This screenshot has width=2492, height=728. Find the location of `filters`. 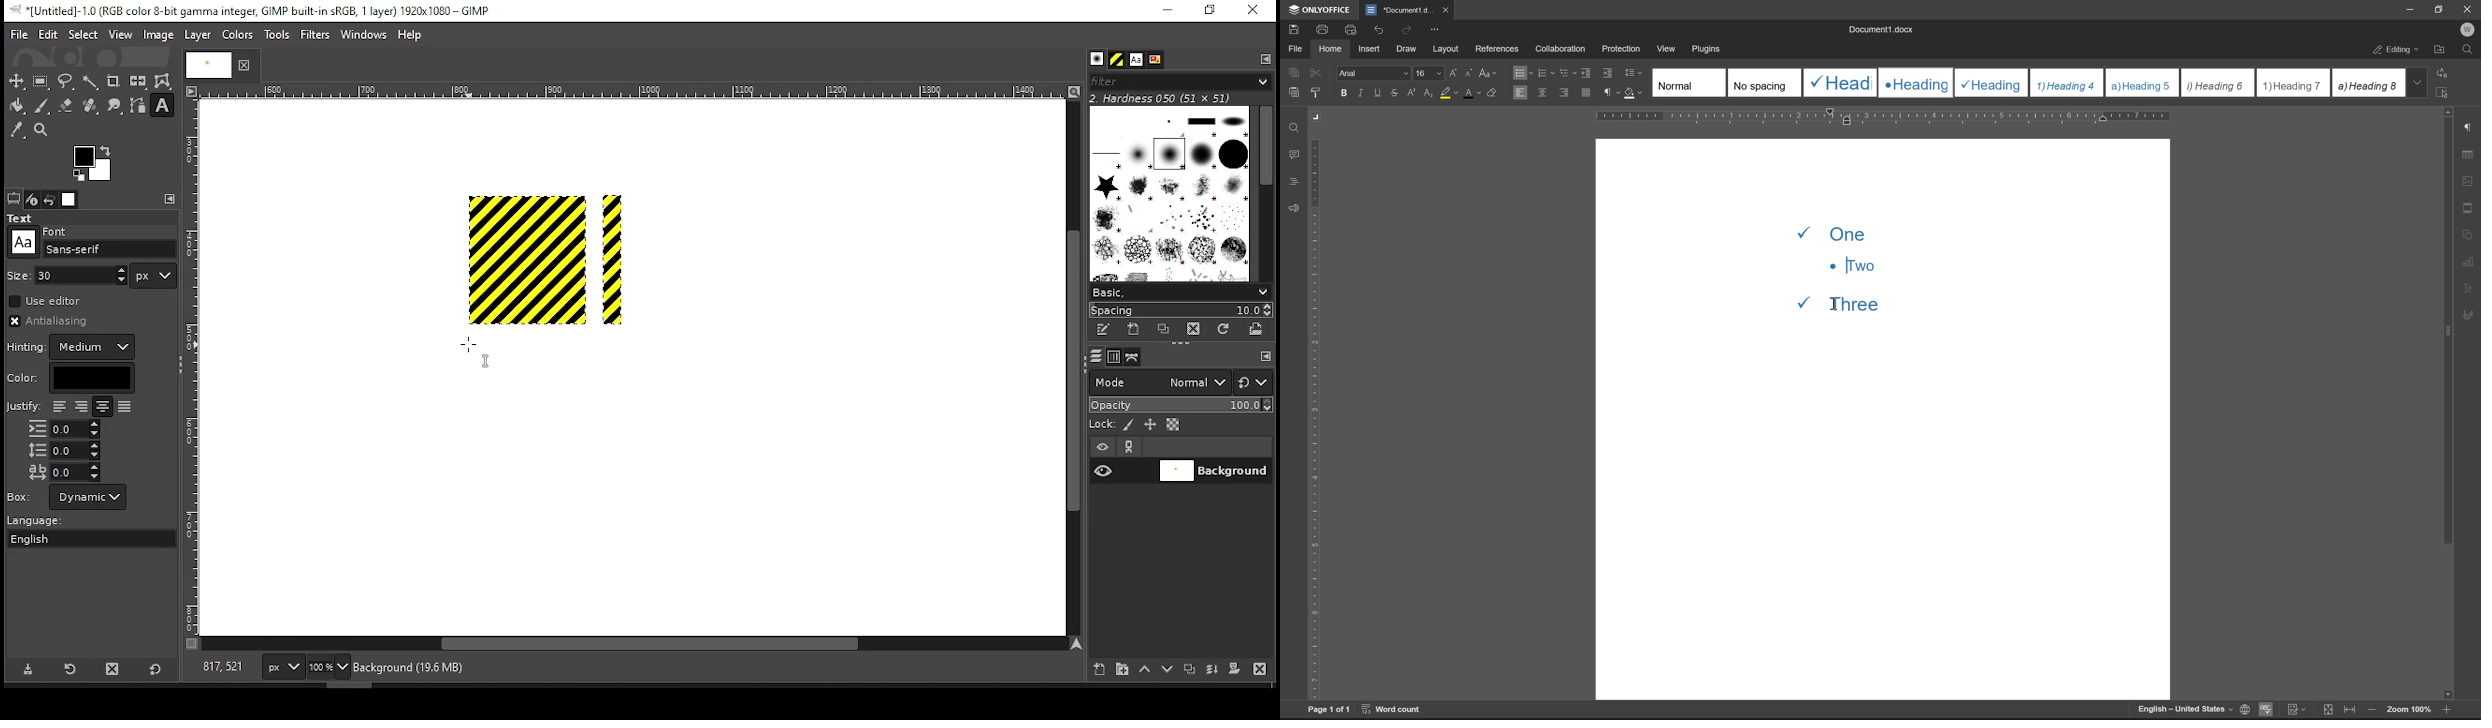

filters is located at coordinates (1177, 82).